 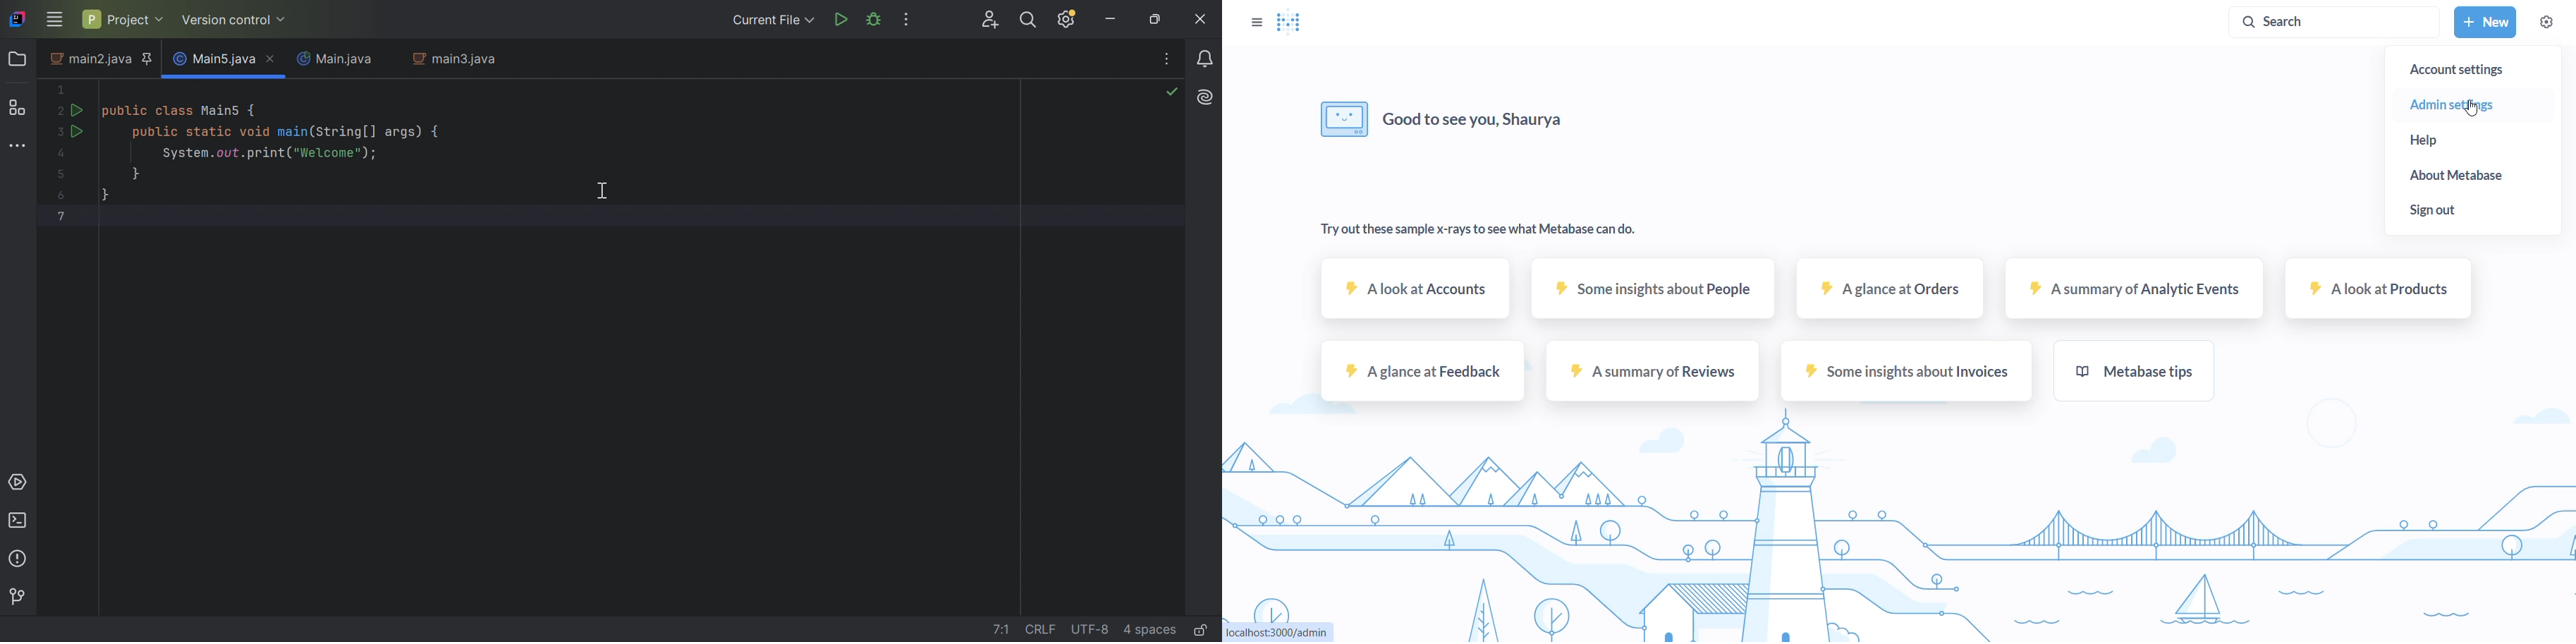 I want to click on cursor, so click(x=2476, y=109).